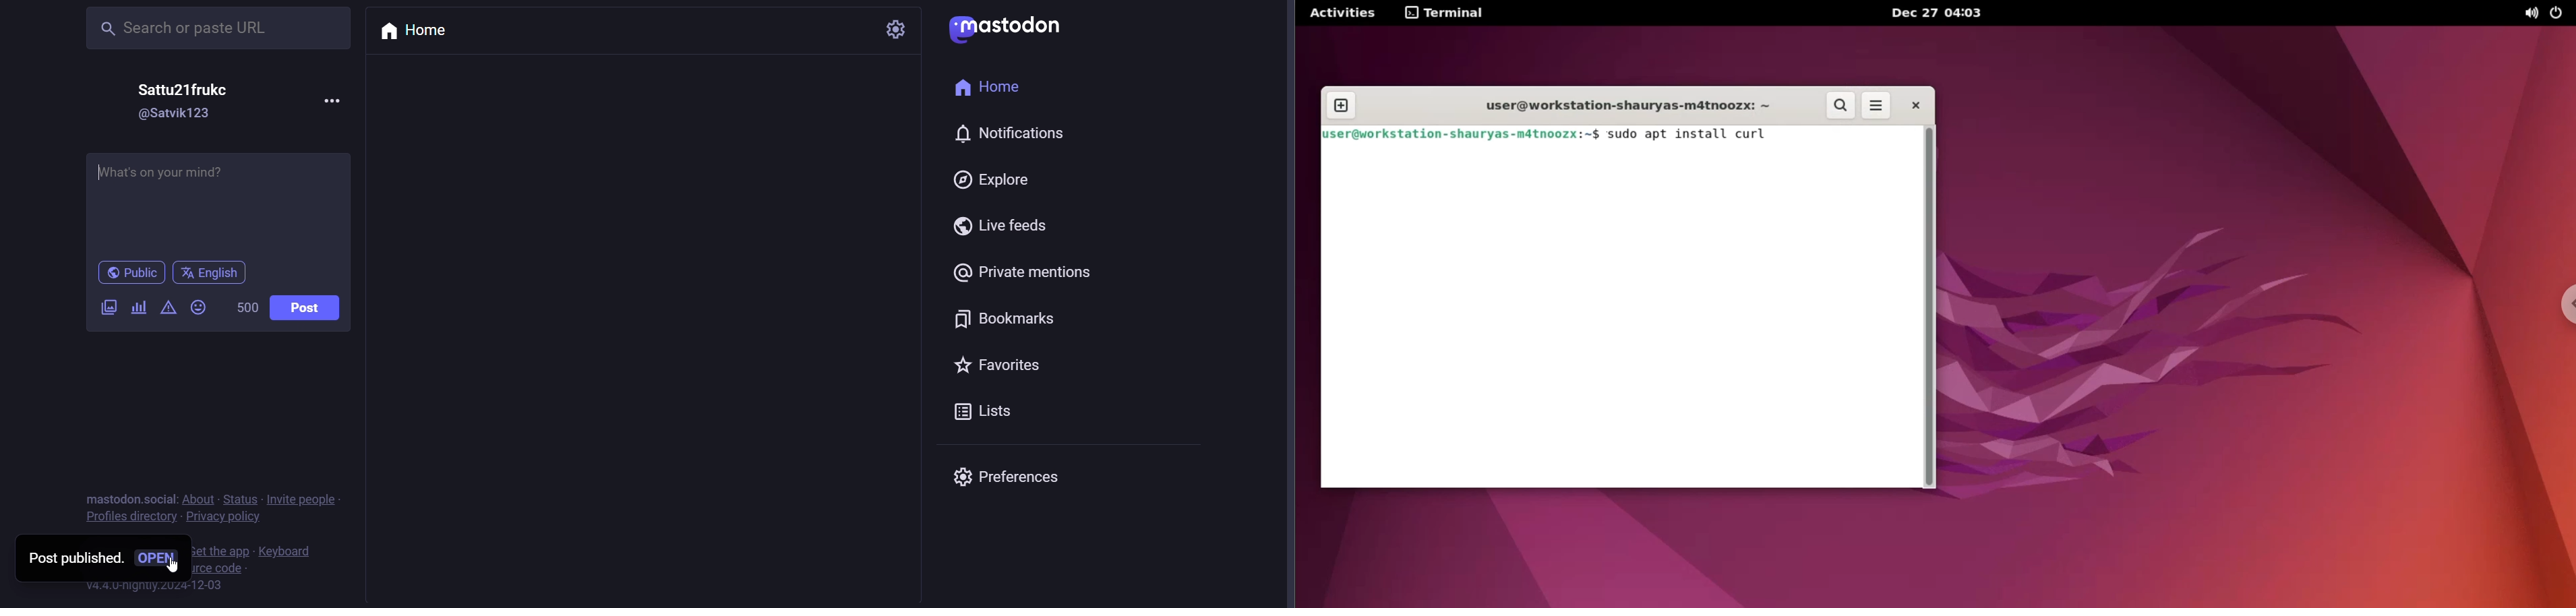 Image resolution: width=2576 pixels, height=616 pixels. Describe the element at coordinates (1941, 13) in the screenshot. I see `Dec 27 04:03` at that location.